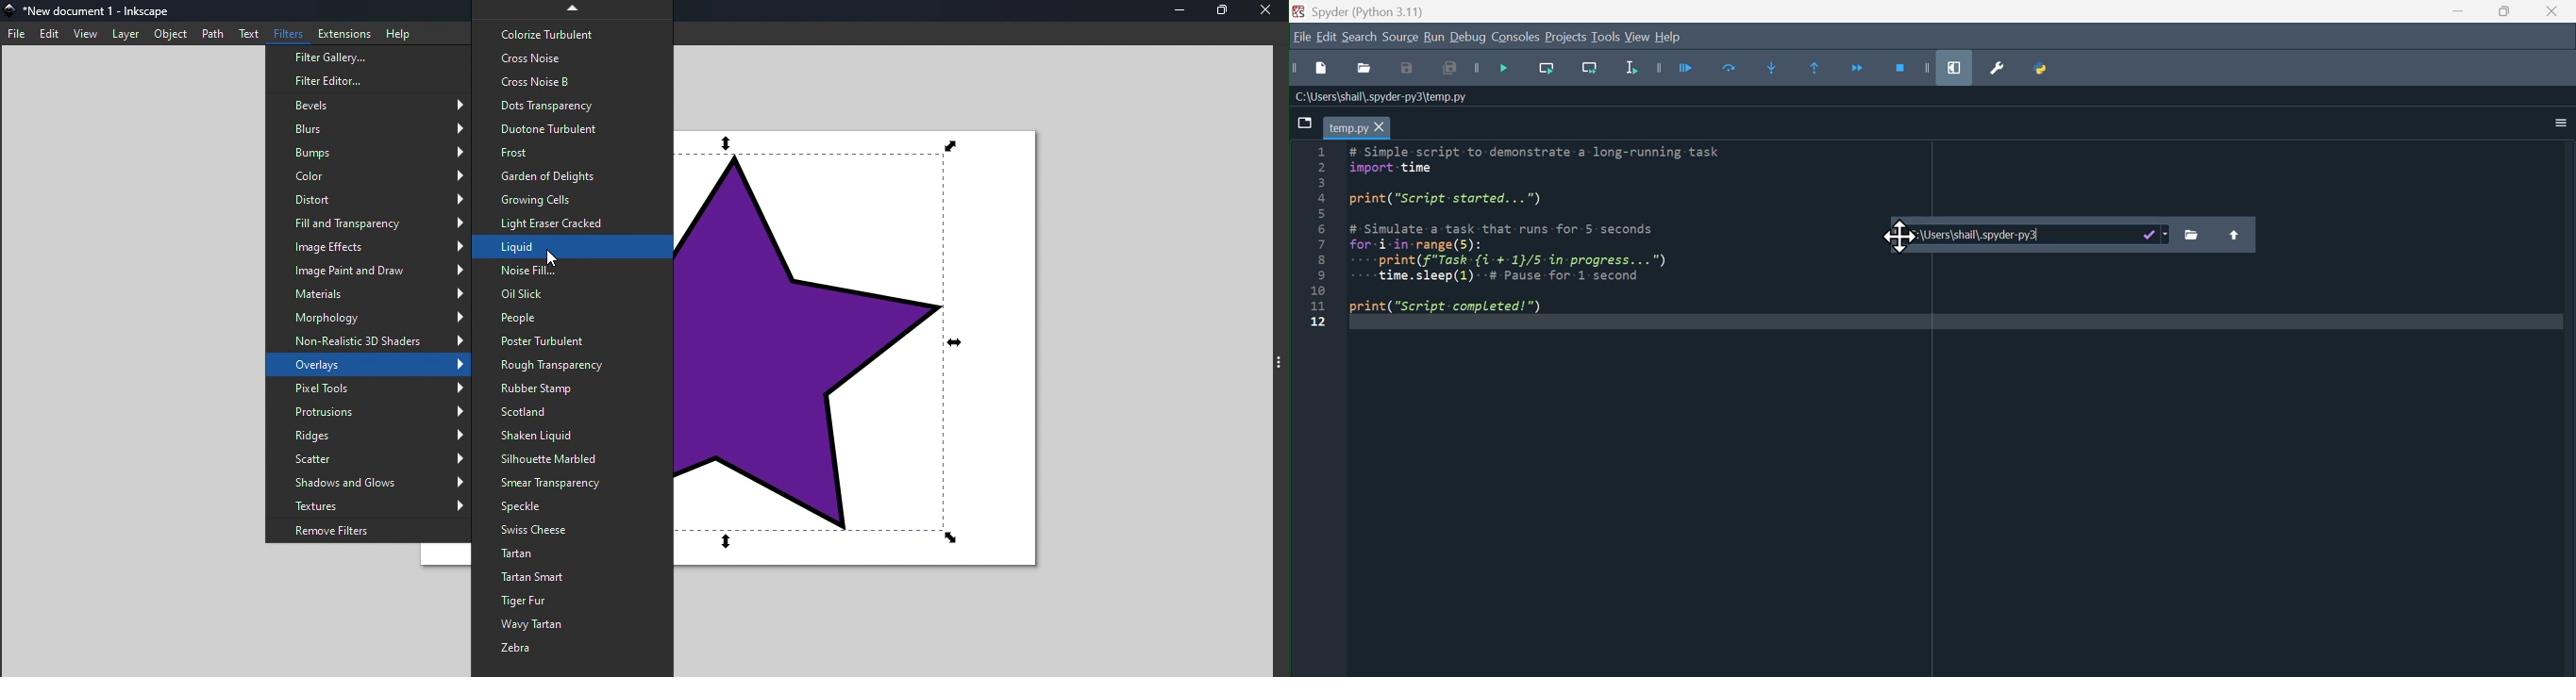 The height and width of the screenshot is (700, 2576). I want to click on help, so click(1670, 40).